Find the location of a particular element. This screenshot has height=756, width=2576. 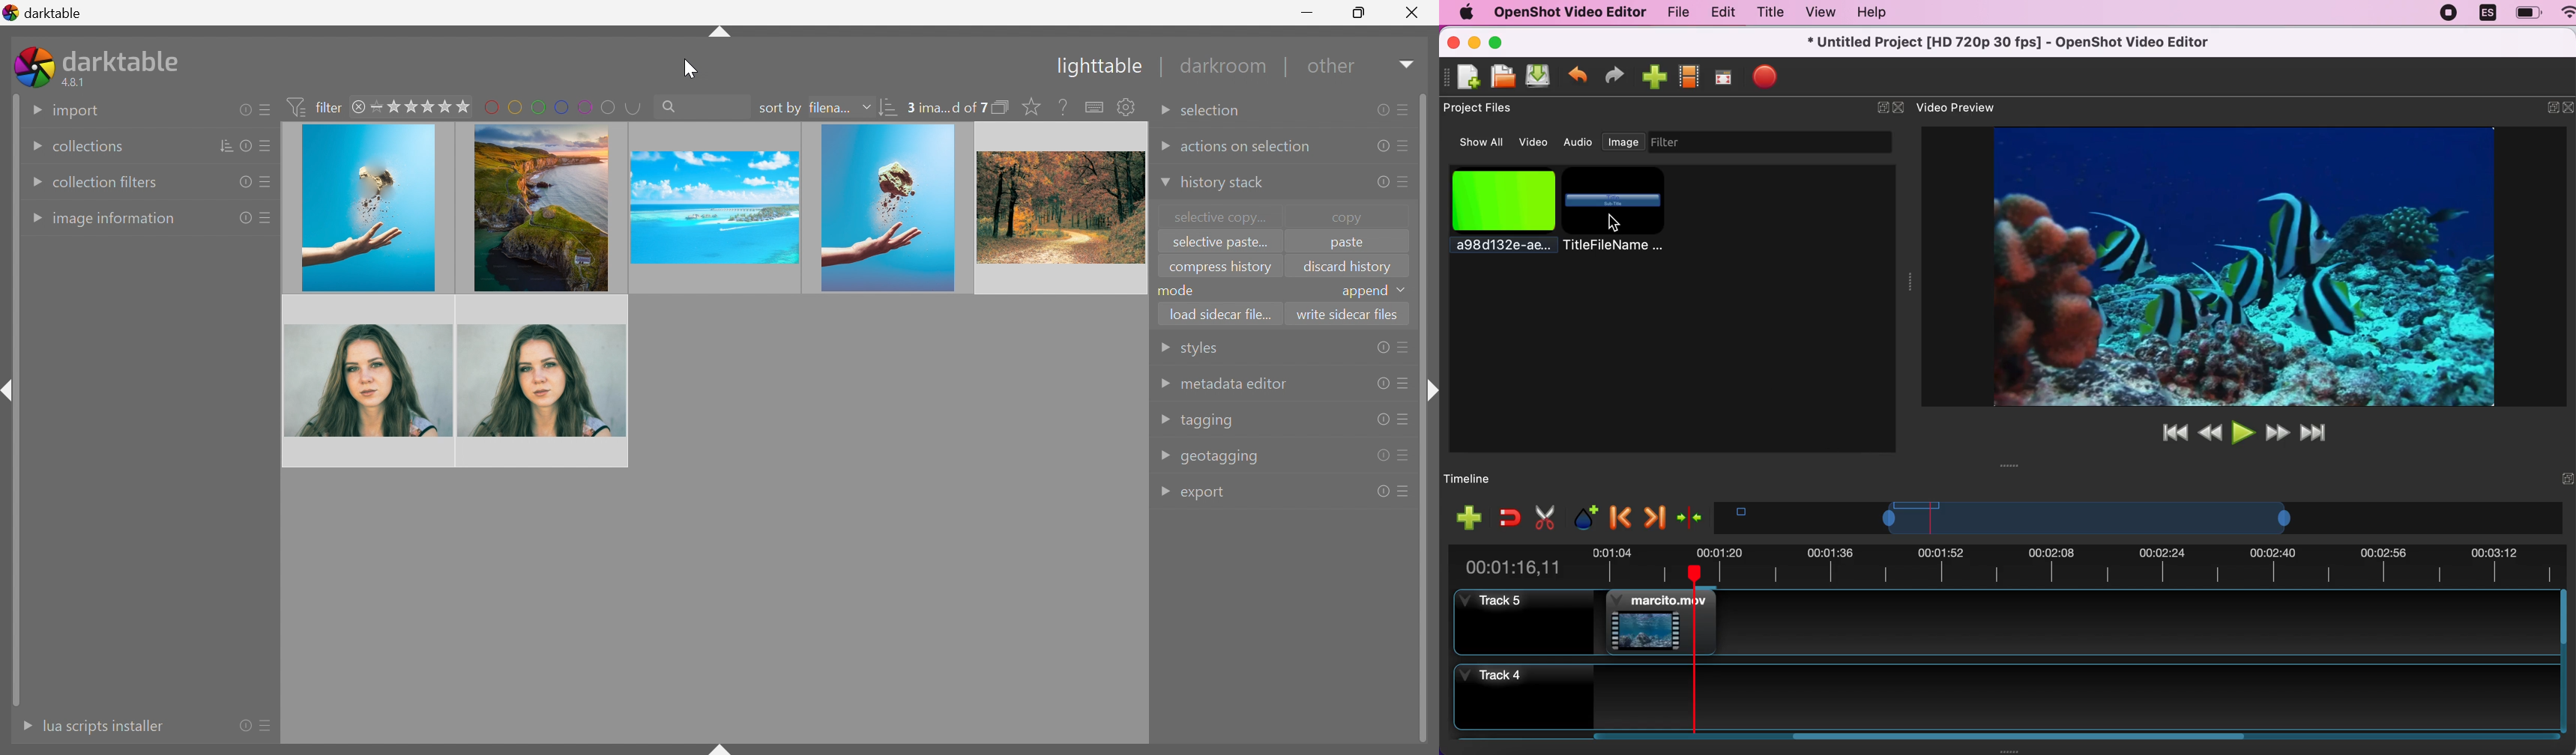

reset is located at coordinates (1383, 456).